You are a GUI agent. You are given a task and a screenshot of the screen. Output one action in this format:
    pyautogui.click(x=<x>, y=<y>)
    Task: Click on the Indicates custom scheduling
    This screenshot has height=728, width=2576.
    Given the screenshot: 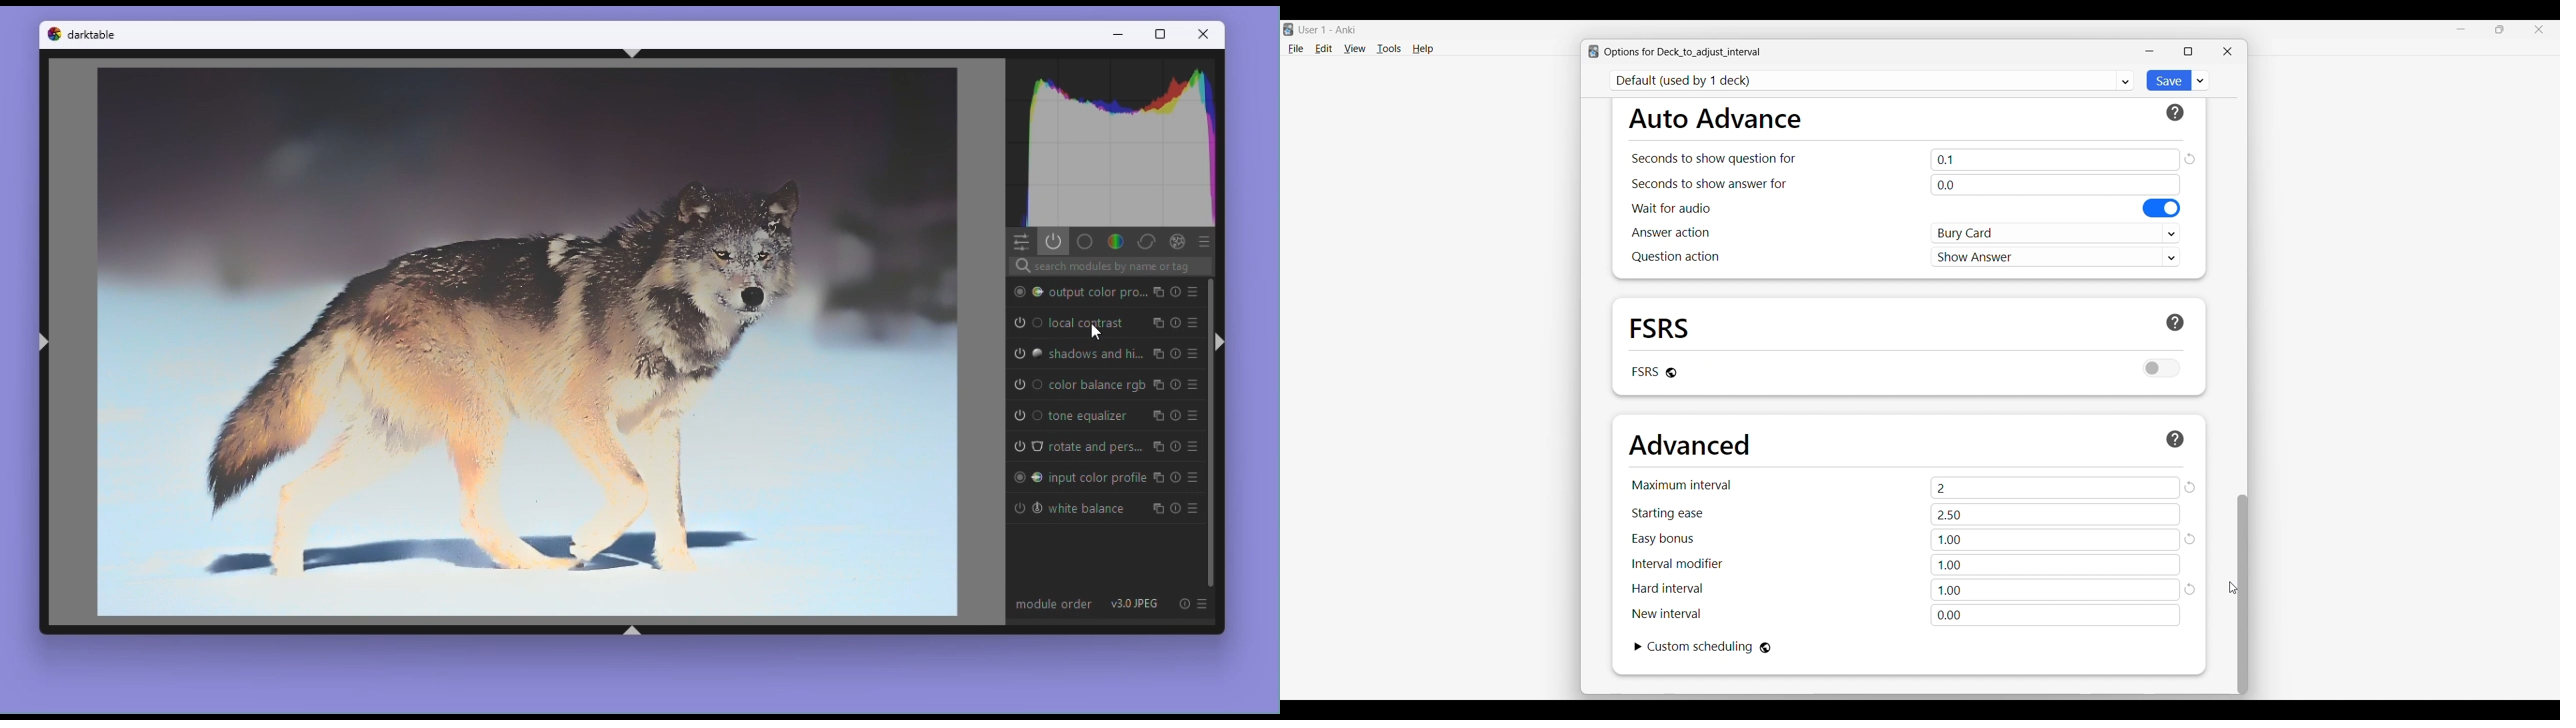 What is the action you would take?
    pyautogui.click(x=1701, y=647)
    